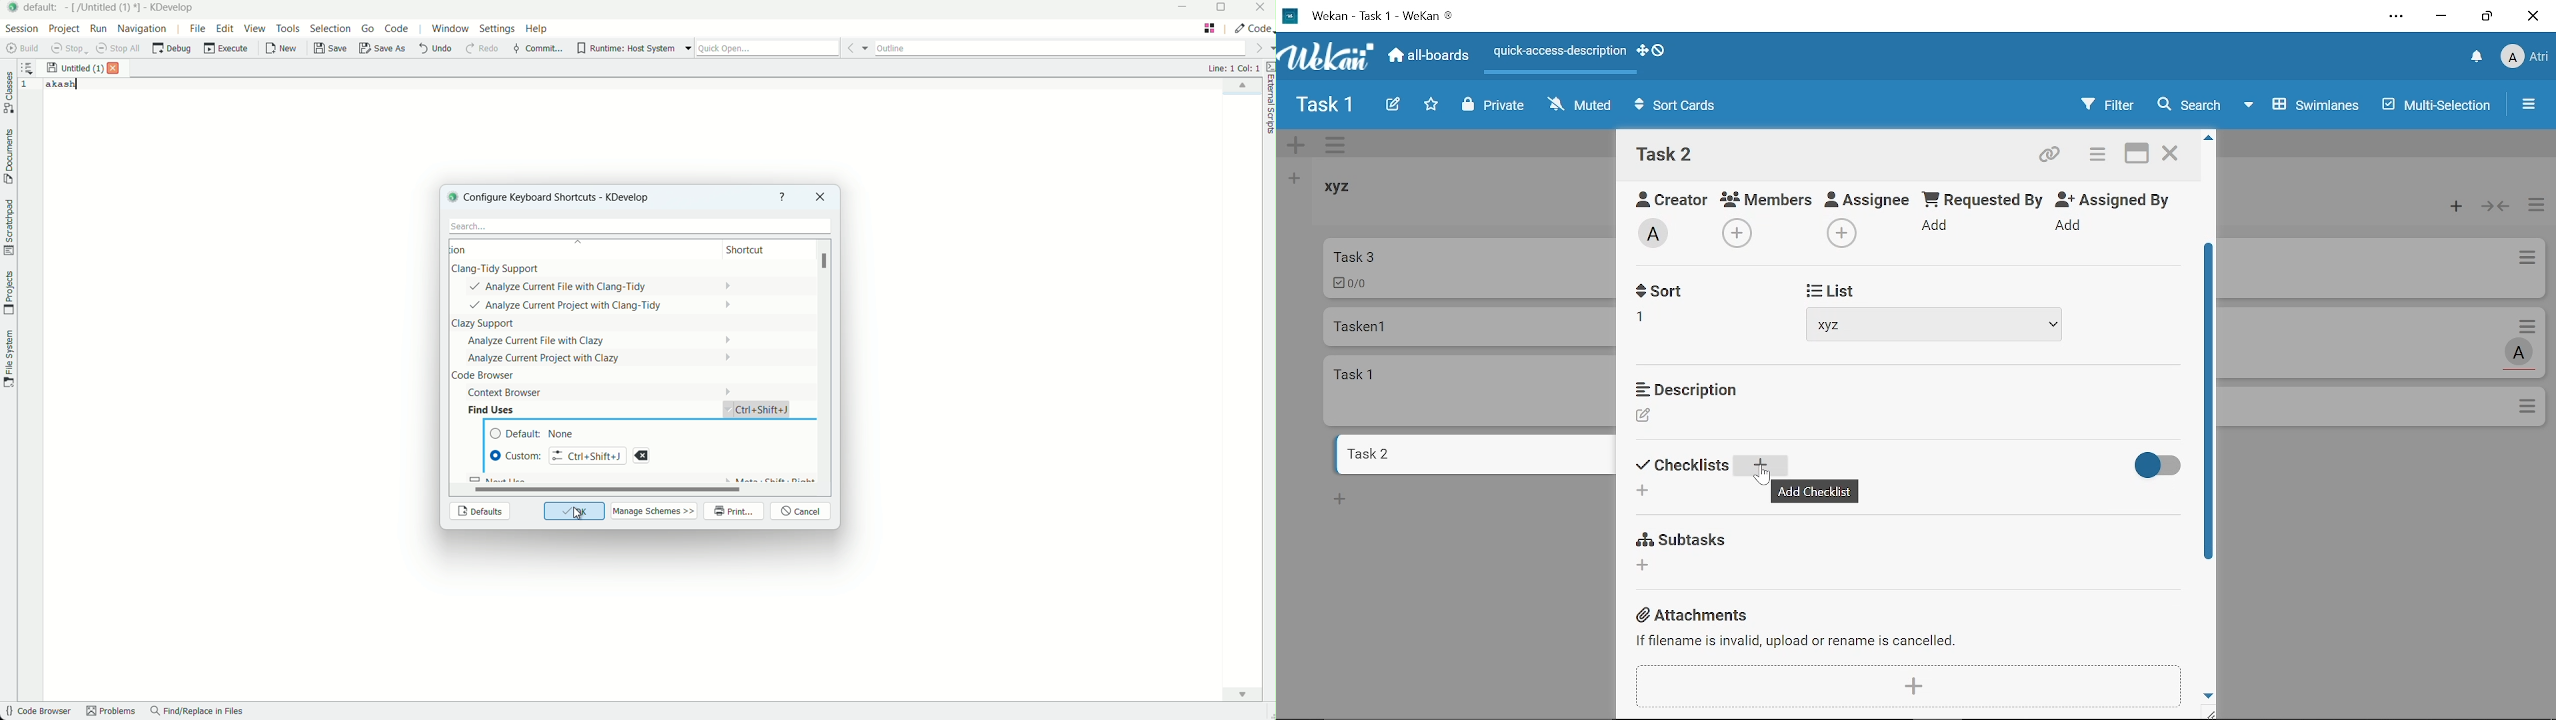 This screenshot has height=728, width=2576. I want to click on Assignee, so click(1868, 197).